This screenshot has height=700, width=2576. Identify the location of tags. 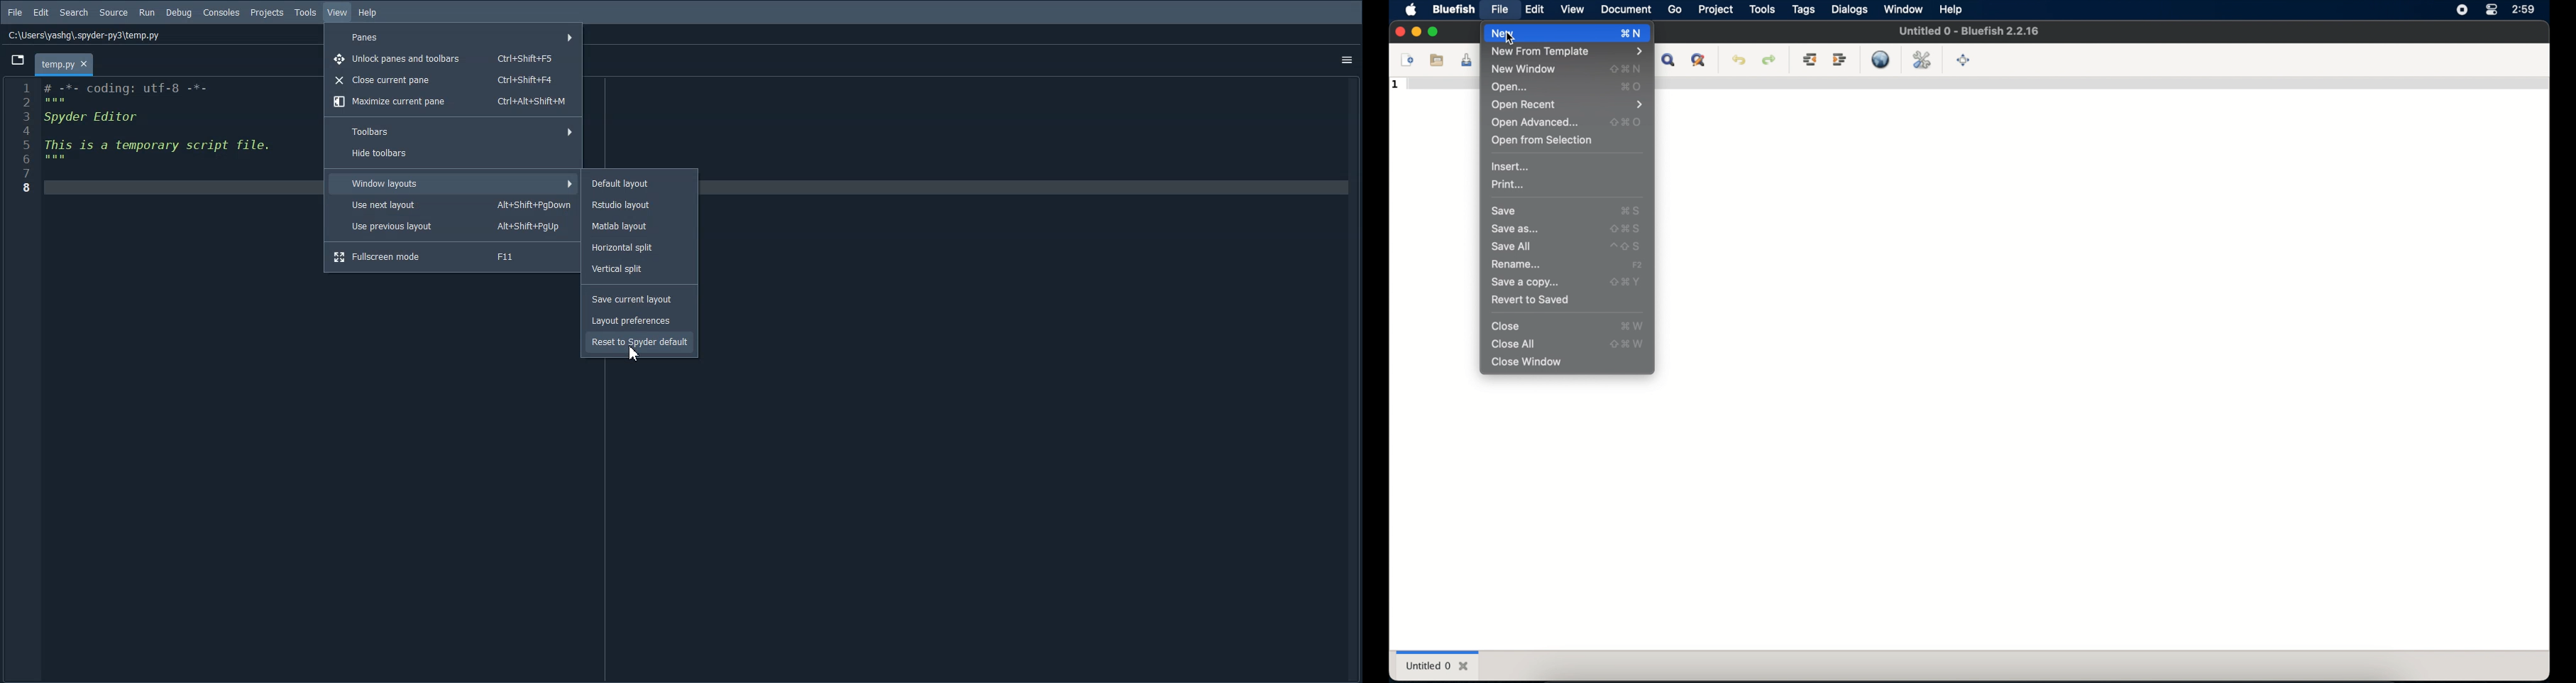
(1804, 9).